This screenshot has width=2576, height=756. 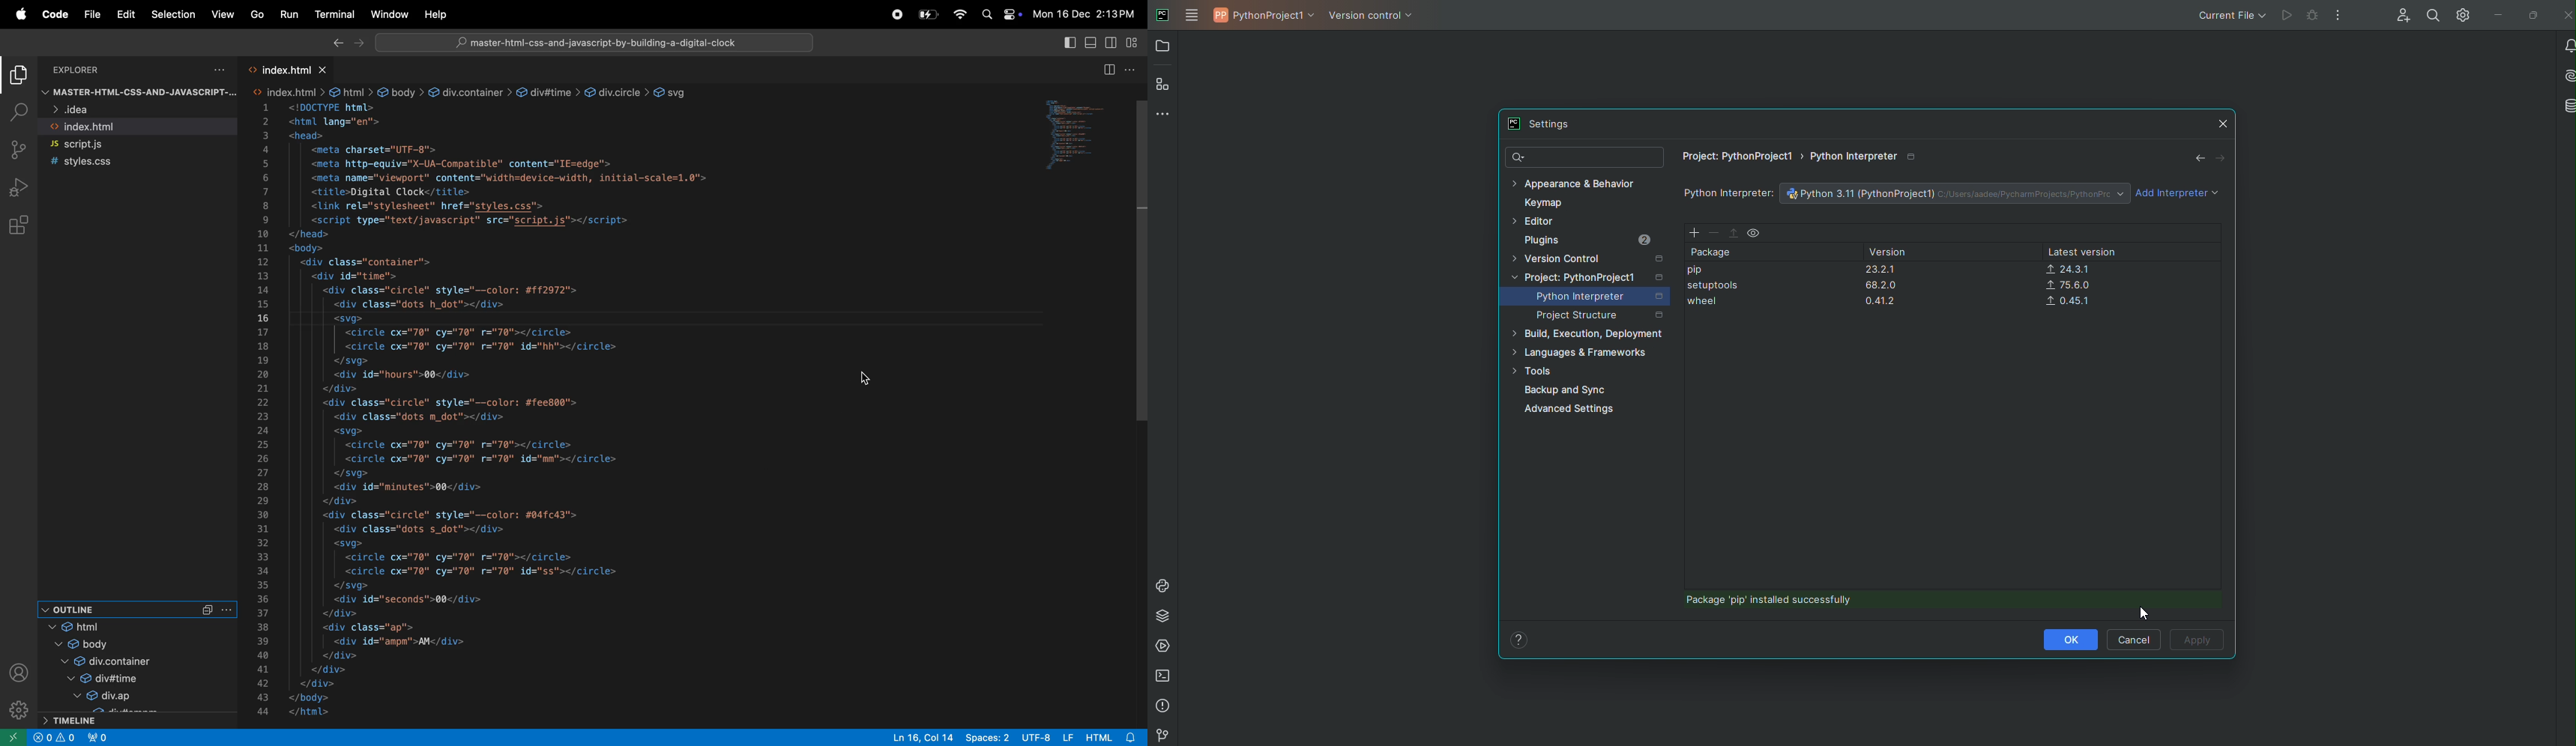 I want to click on index.html tab, so click(x=273, y=69).